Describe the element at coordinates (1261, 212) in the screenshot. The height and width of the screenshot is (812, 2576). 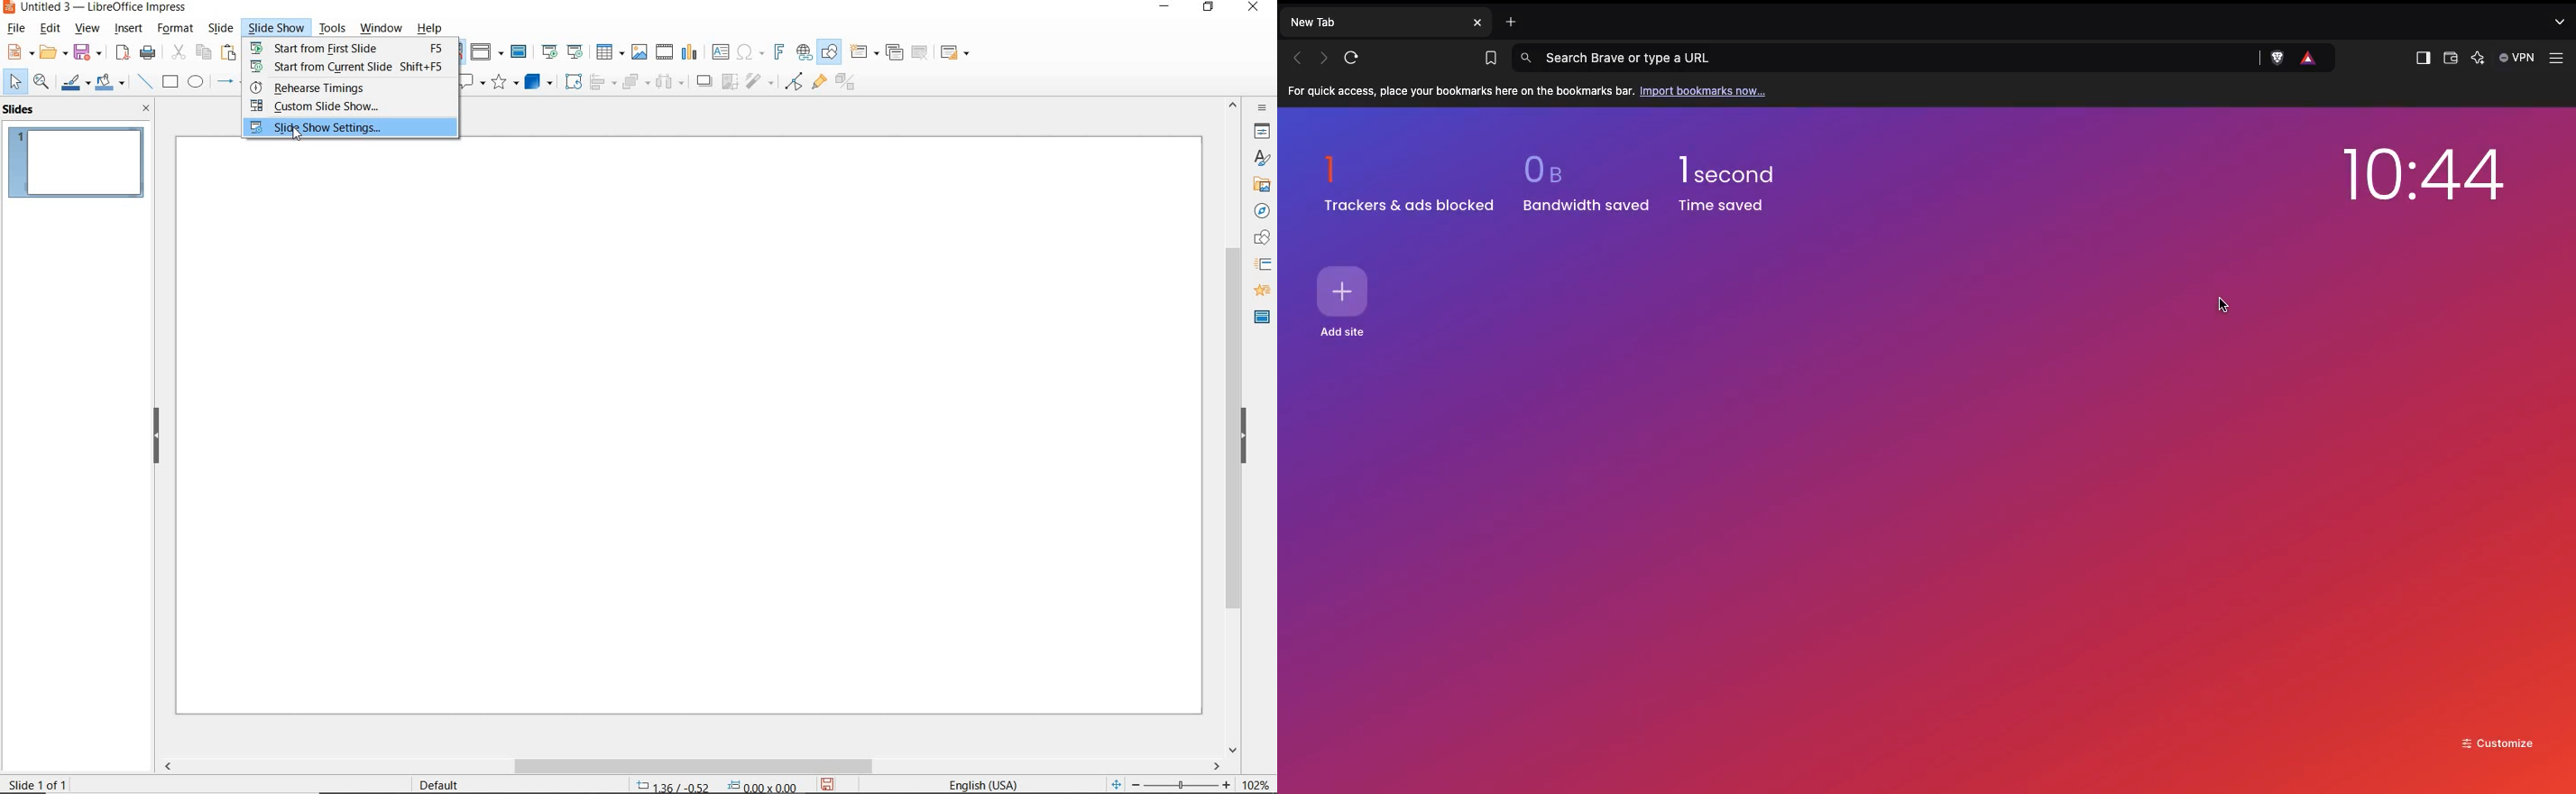
I see `NAVIGATOR` at that location.